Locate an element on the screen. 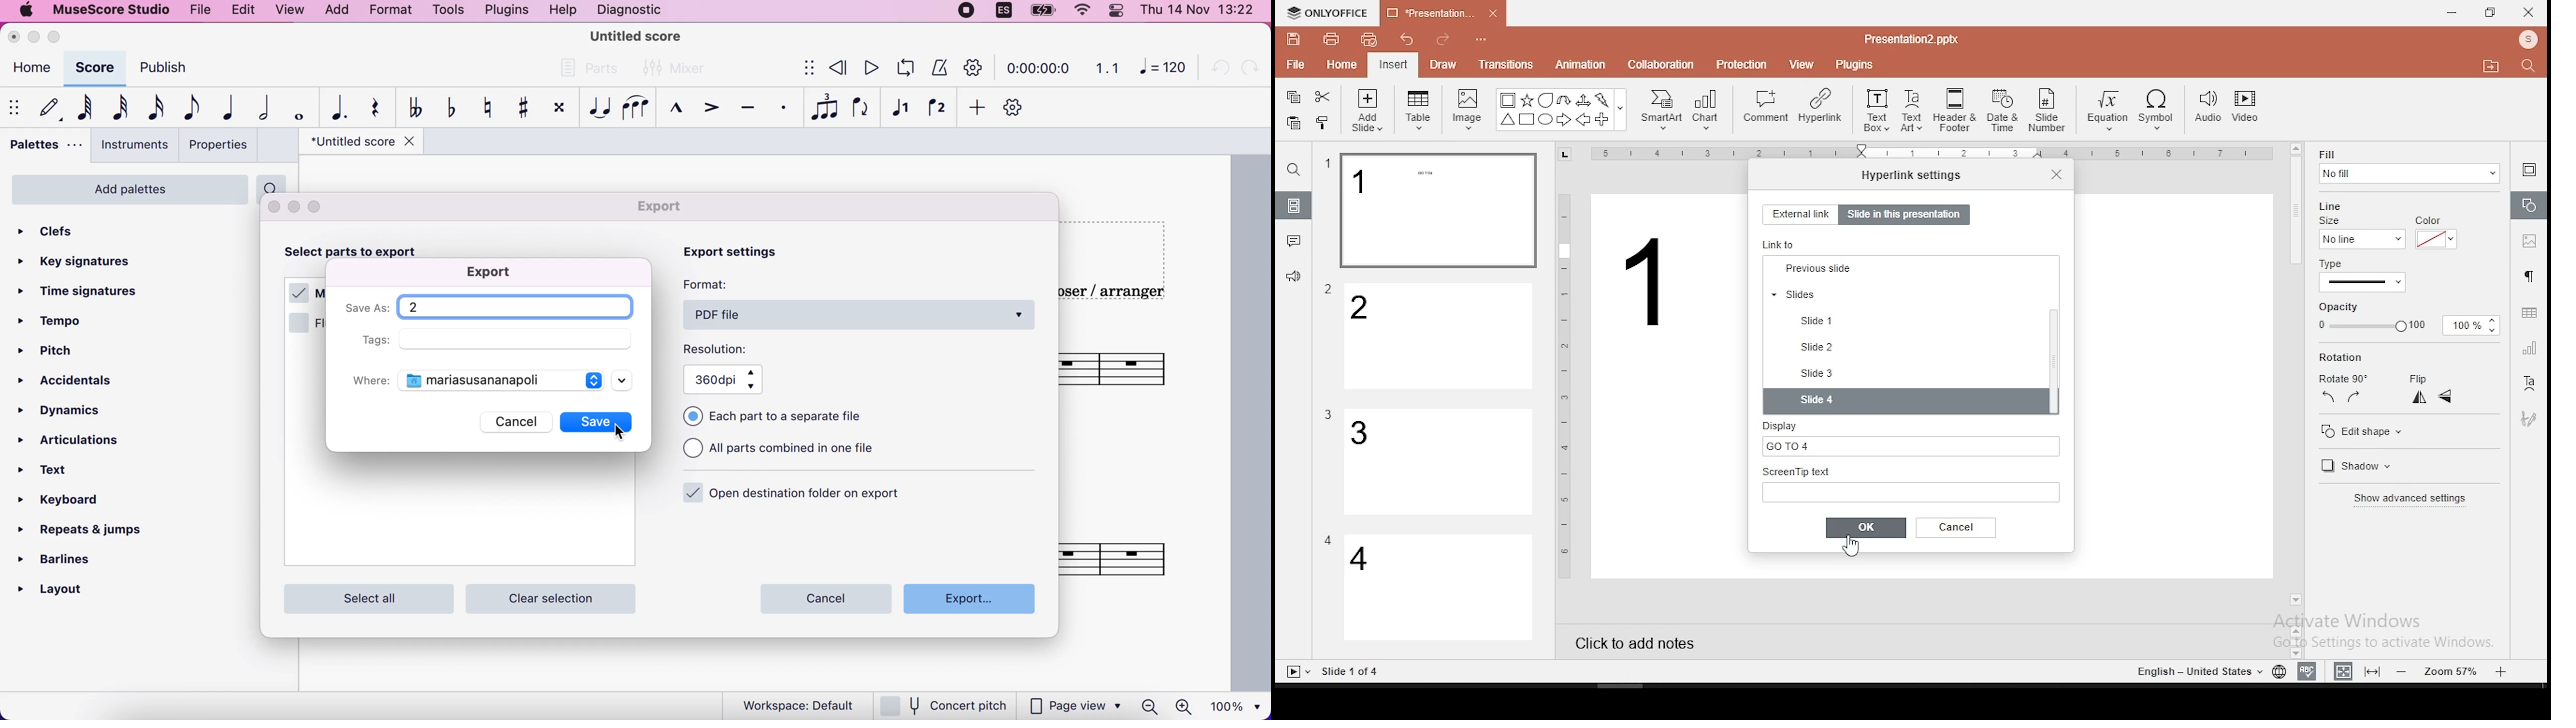 The width and height of the screenshot is (2576, 728). play is located at coordinates (867, 70).